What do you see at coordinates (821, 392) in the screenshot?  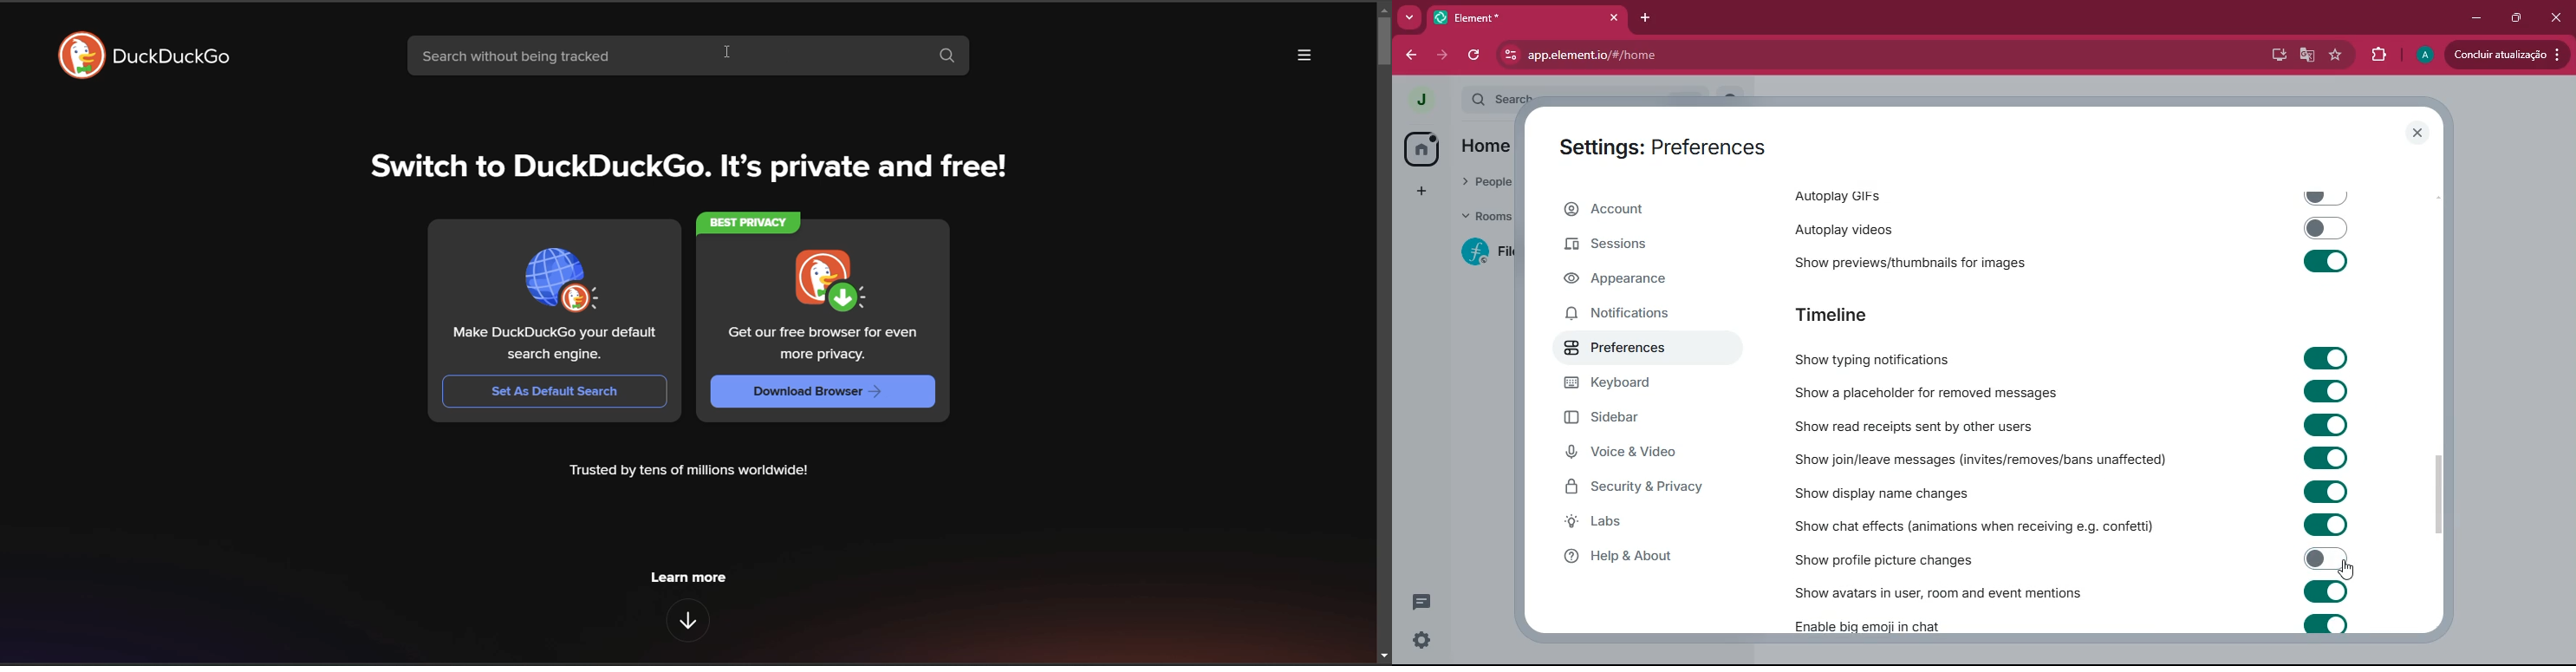 I see `download browser` at bounding box center [821, 392].